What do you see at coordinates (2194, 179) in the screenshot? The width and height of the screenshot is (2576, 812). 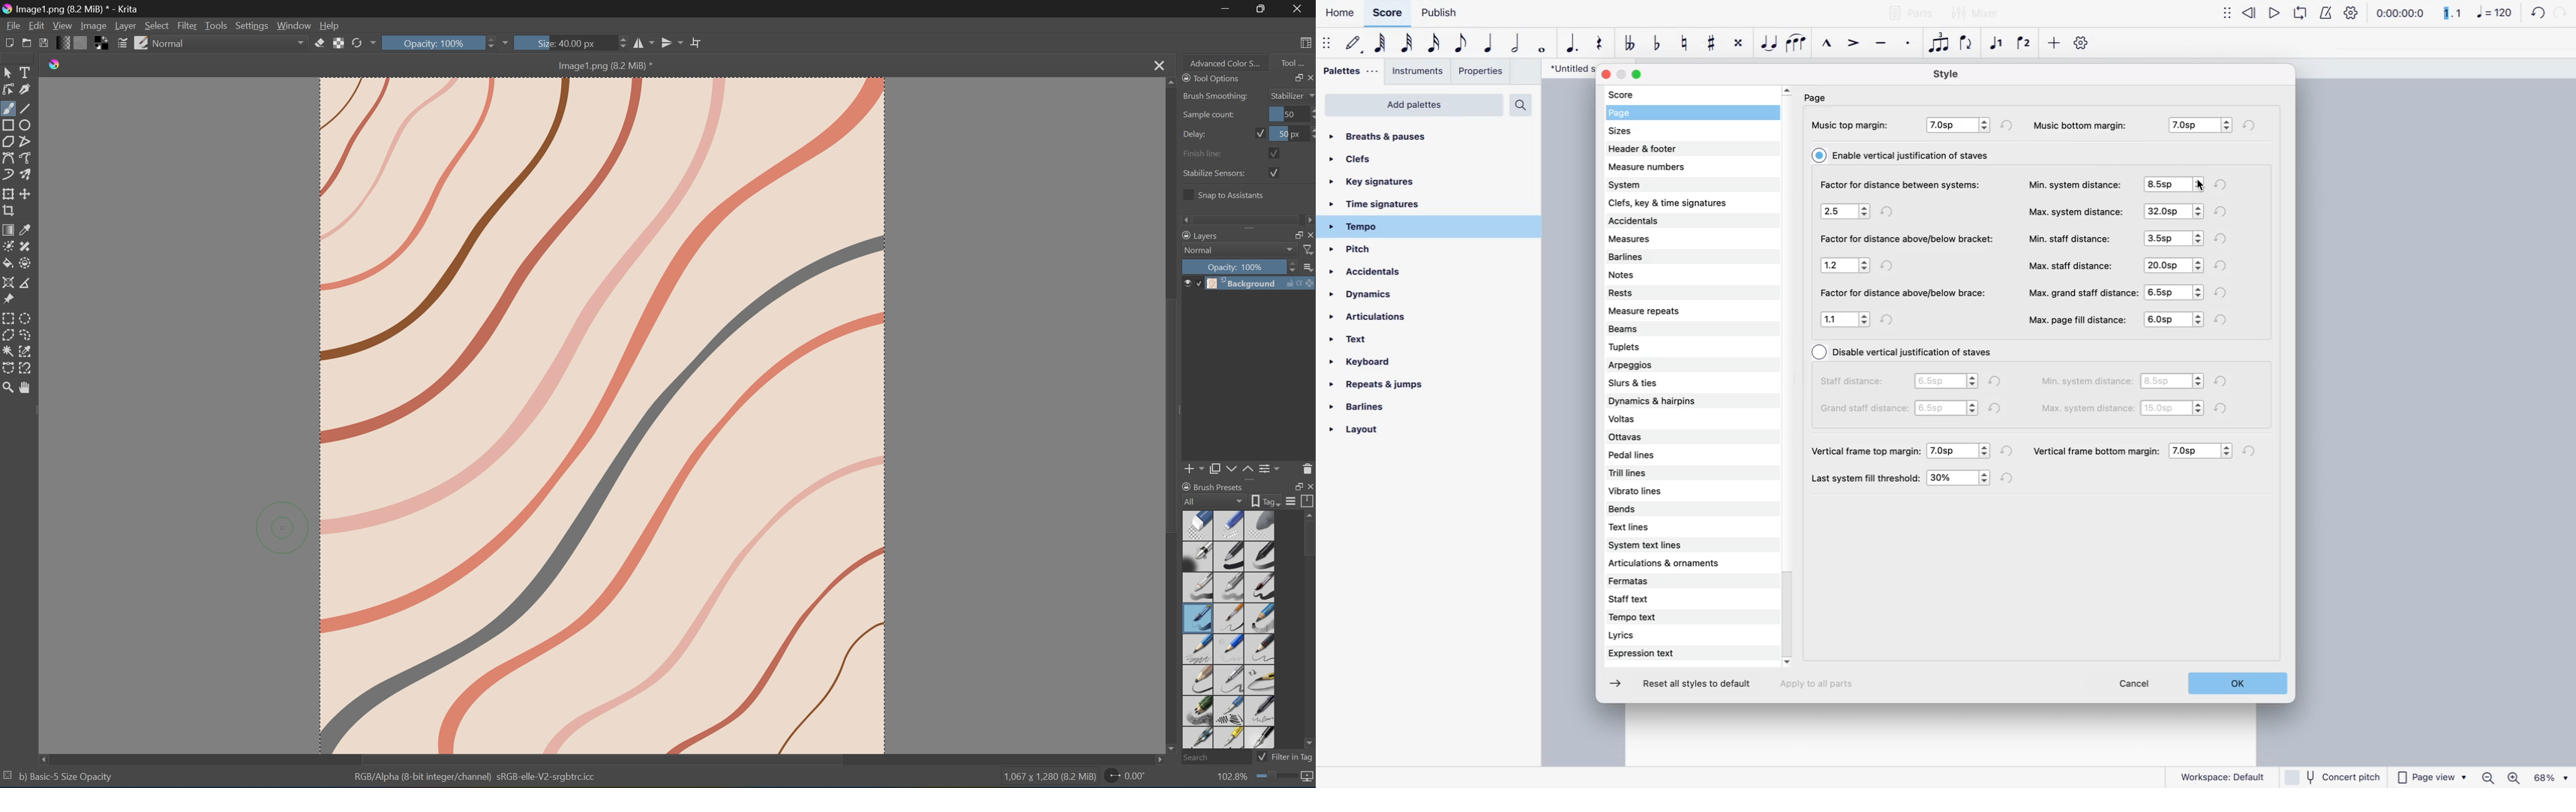 I see `cursor` at bounding box center [2194, 179].